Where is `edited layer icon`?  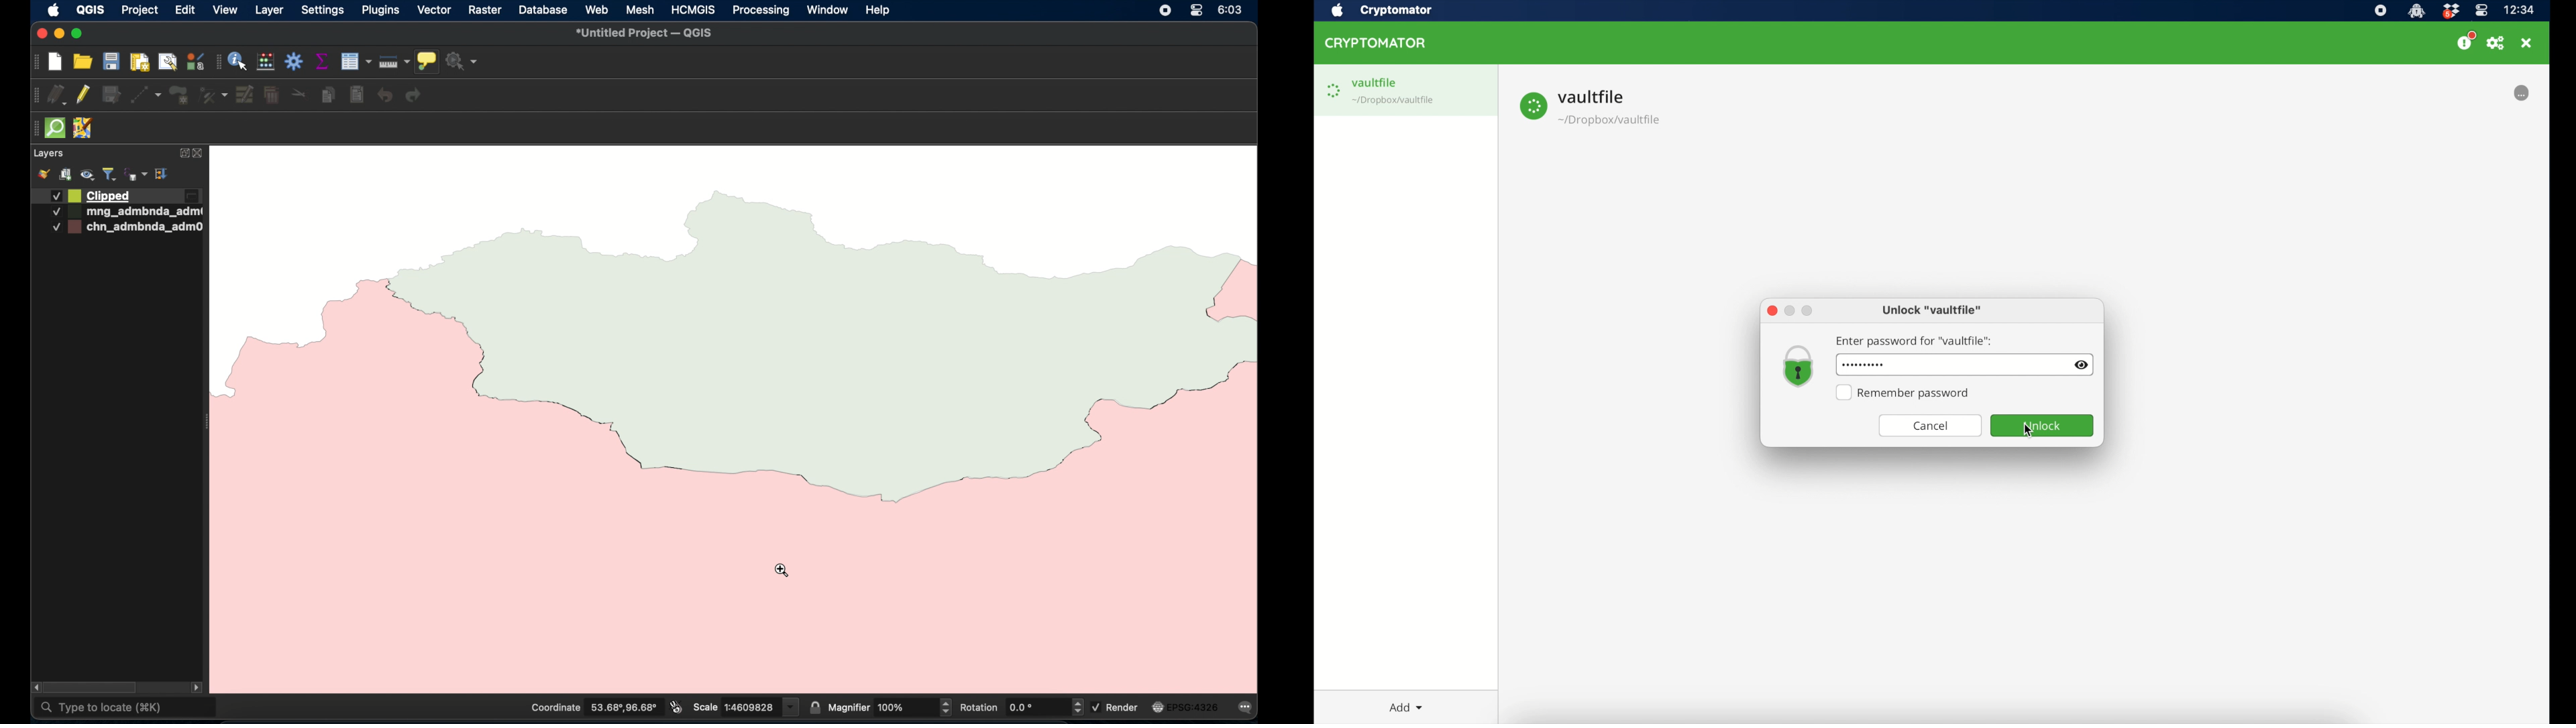 edited layer icon is located at coordinates (191, 195).